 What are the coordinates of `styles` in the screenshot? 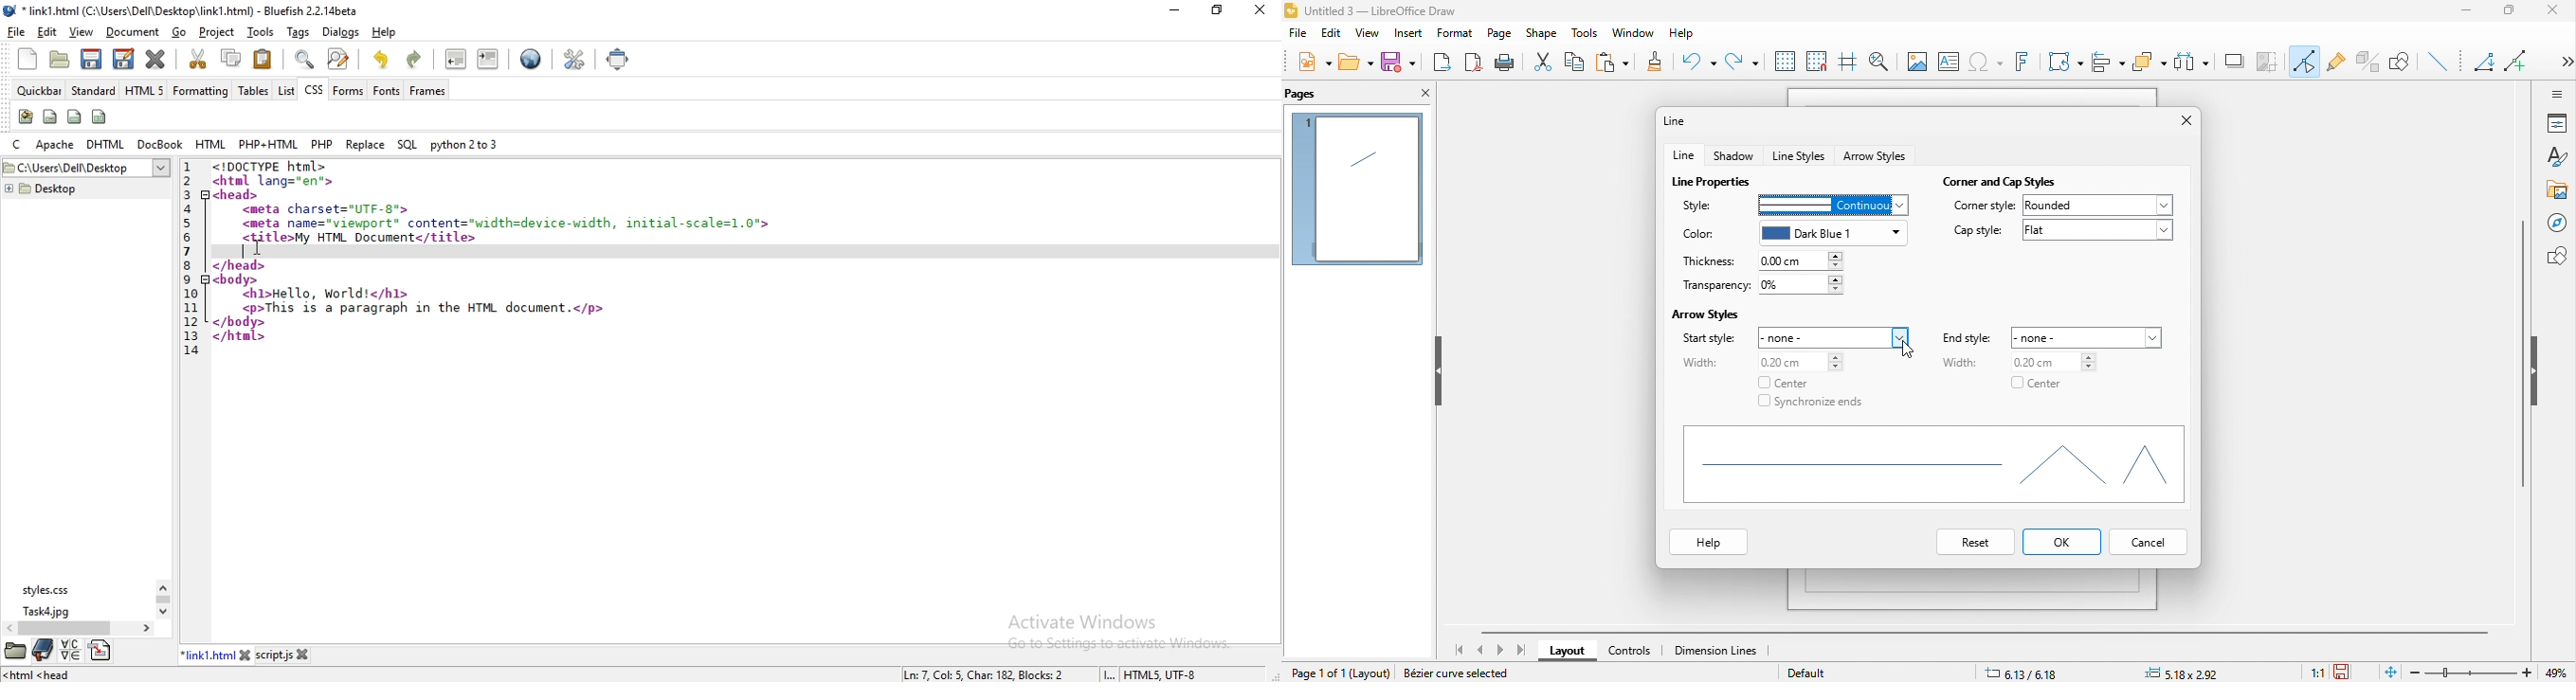 It's located at (2556, 158).